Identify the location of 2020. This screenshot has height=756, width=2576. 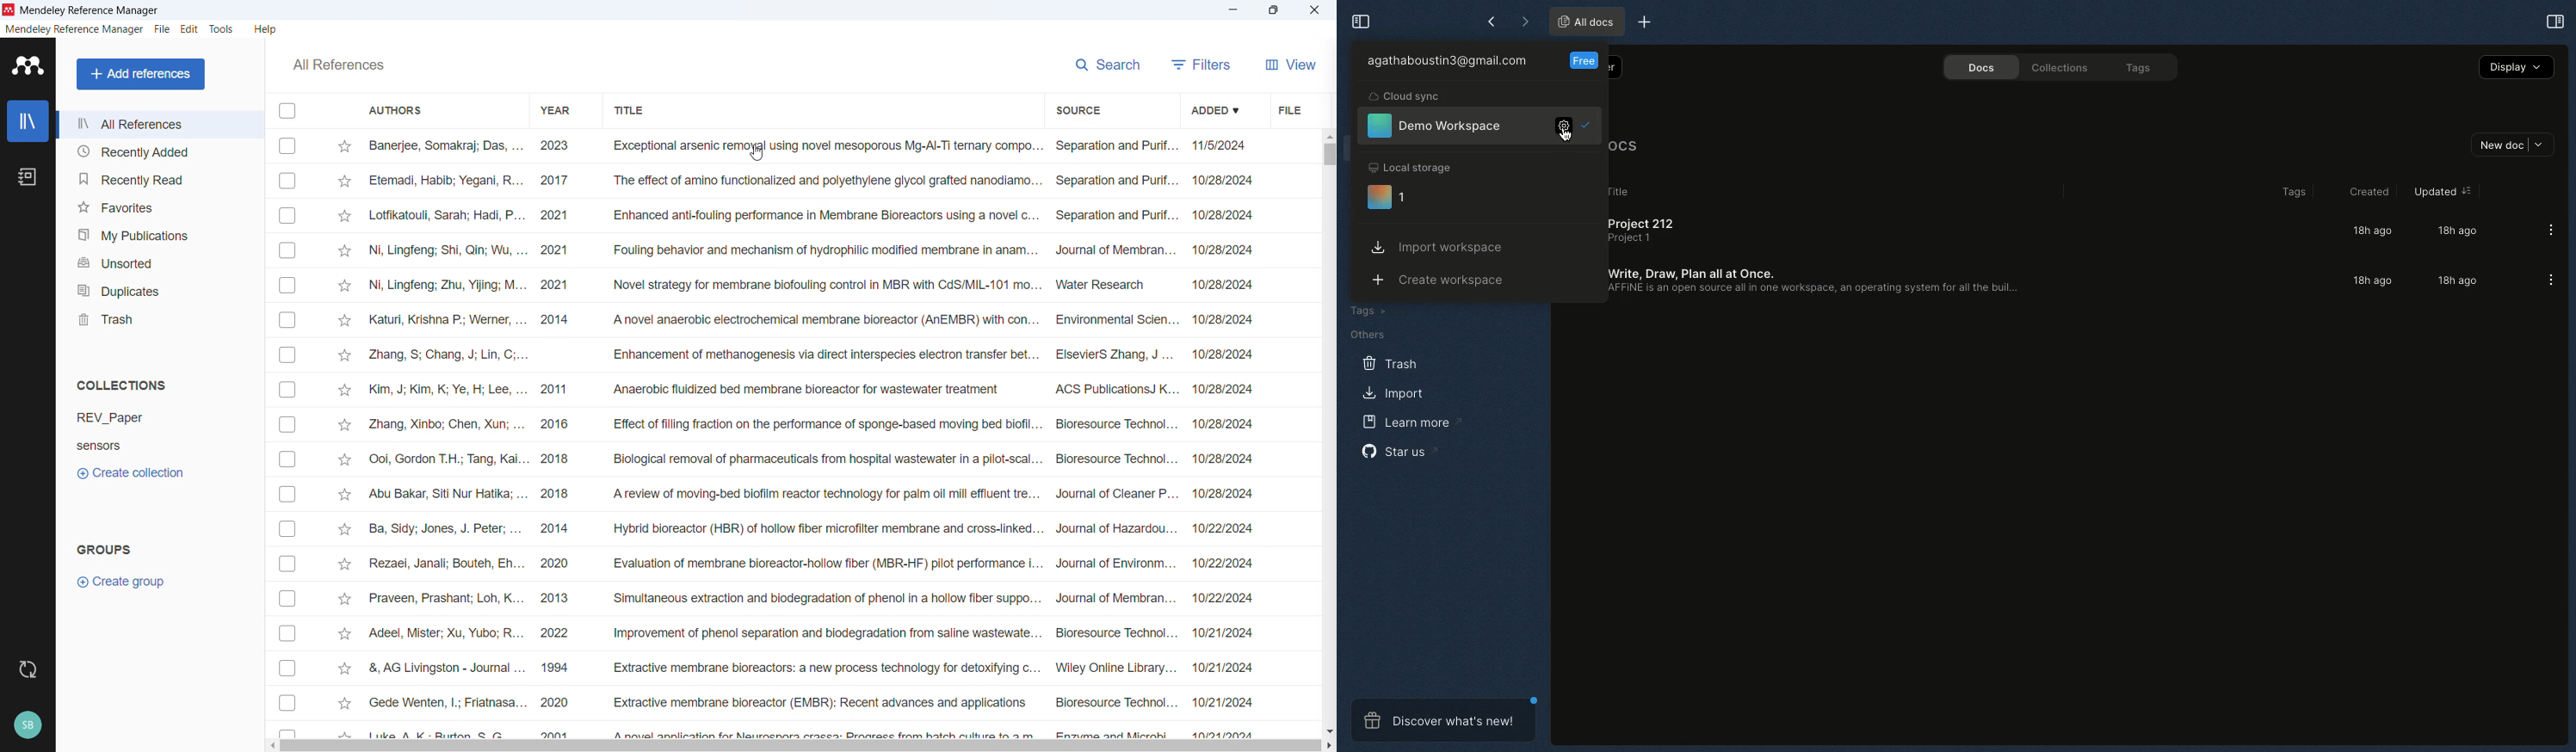
(559, 565).